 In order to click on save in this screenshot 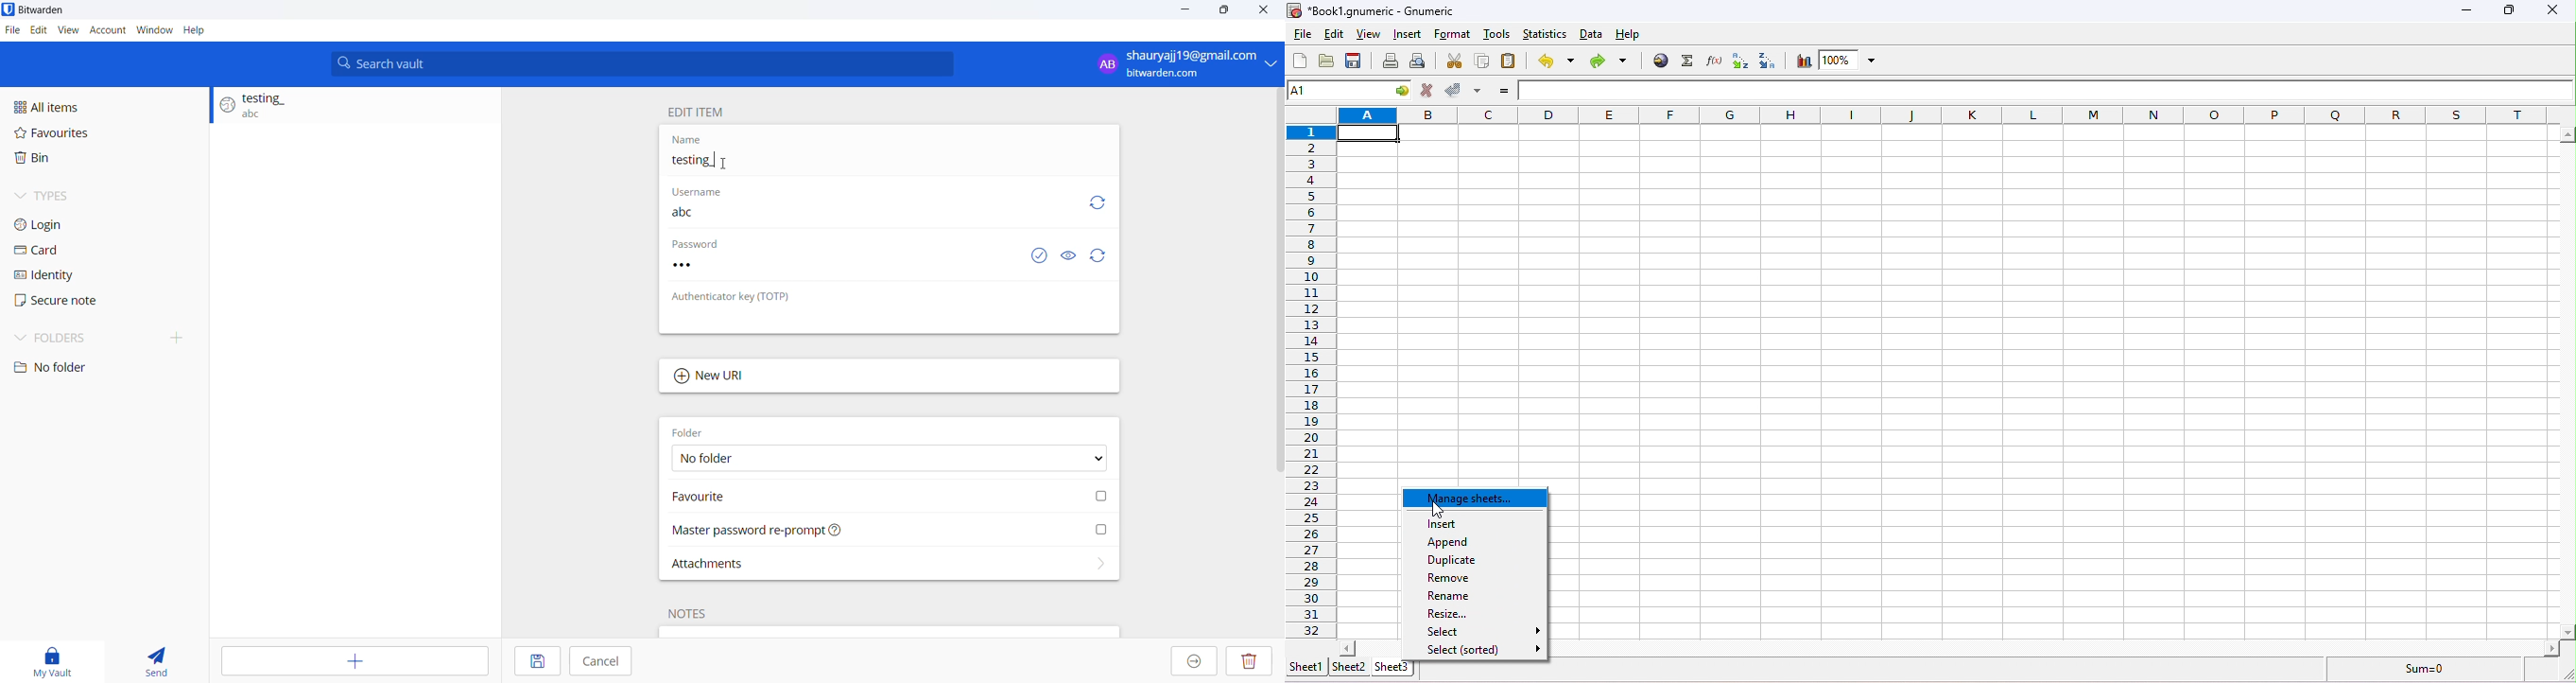, I will do `click(1357, 61)`.